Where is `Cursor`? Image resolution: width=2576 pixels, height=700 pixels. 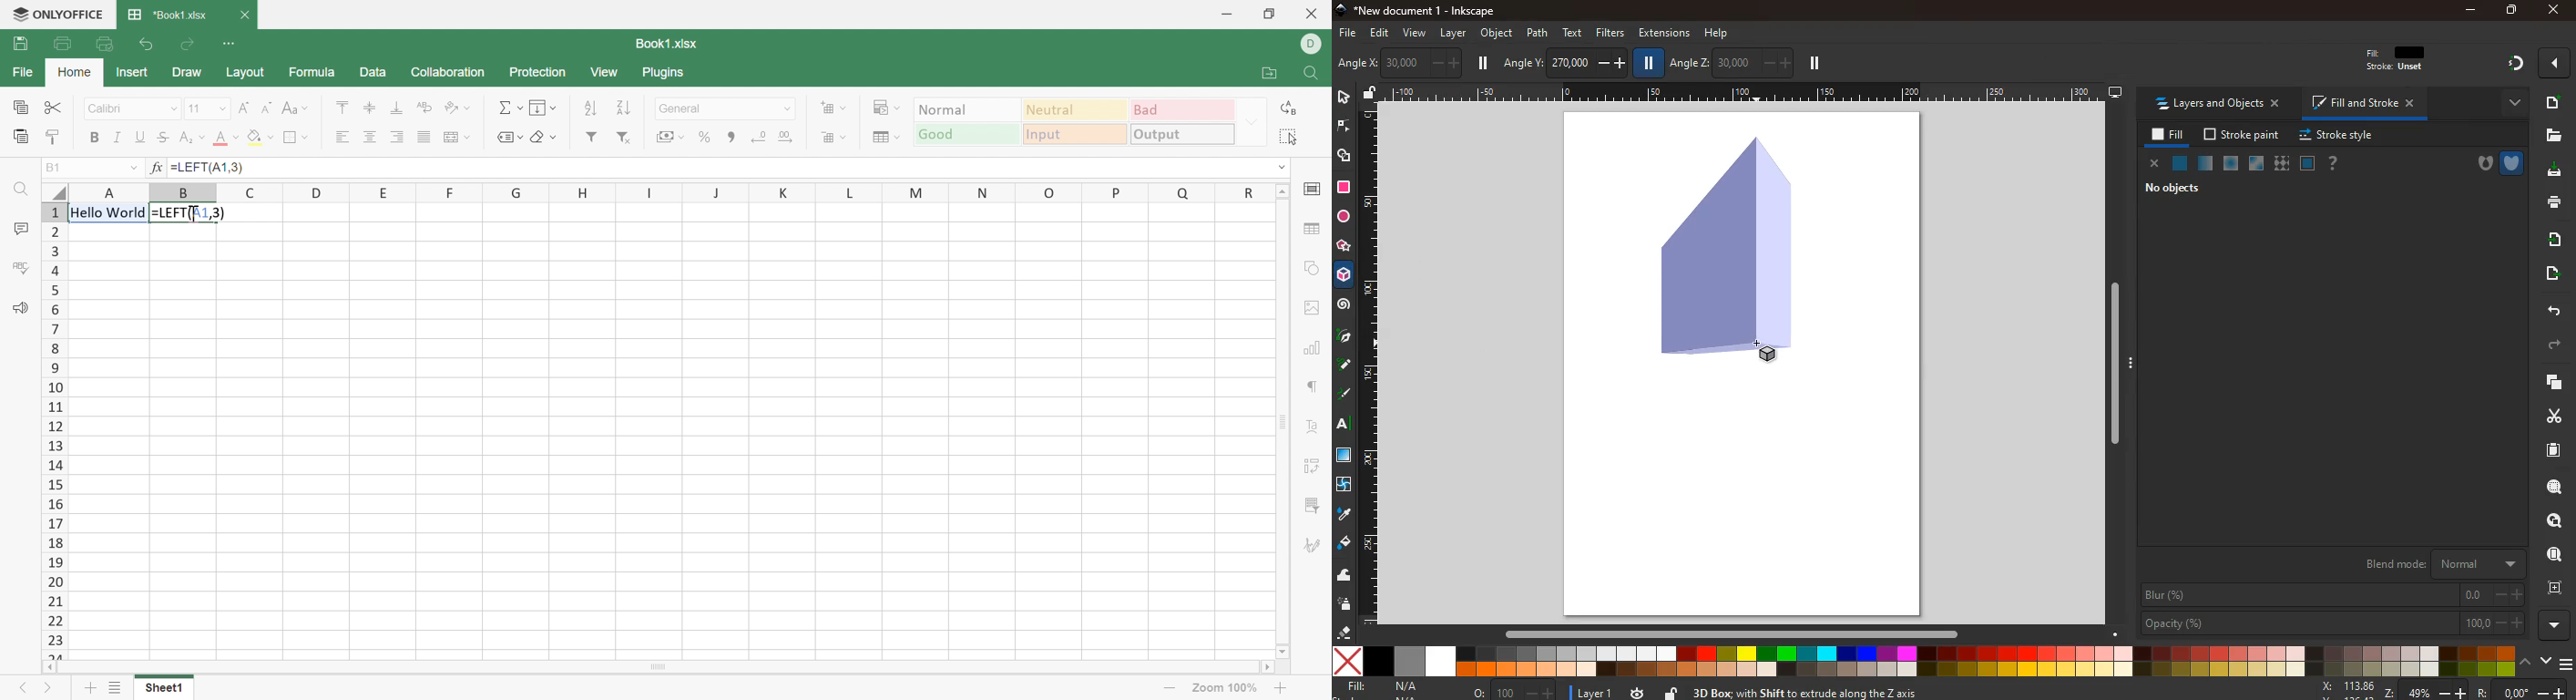
Cursor is located at coordinates (194, 213).